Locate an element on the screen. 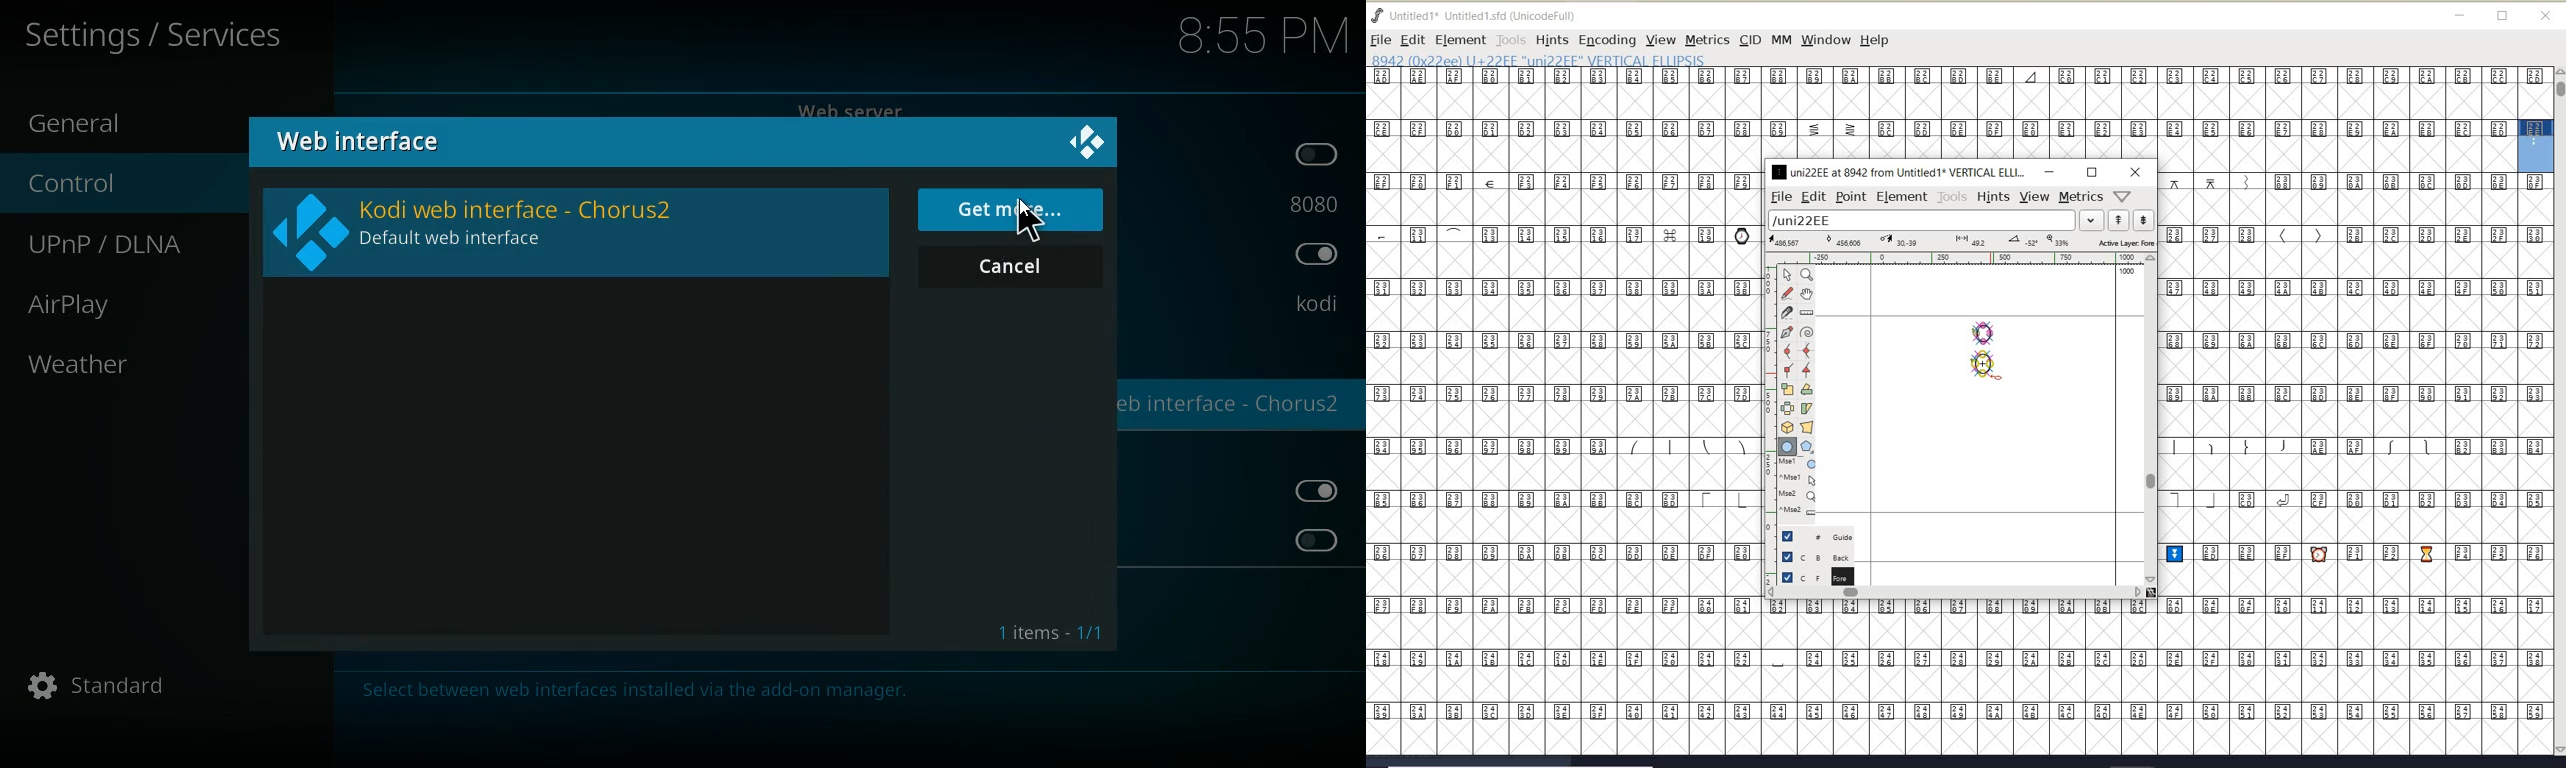  cancel is located at coordinates (1010, 267).